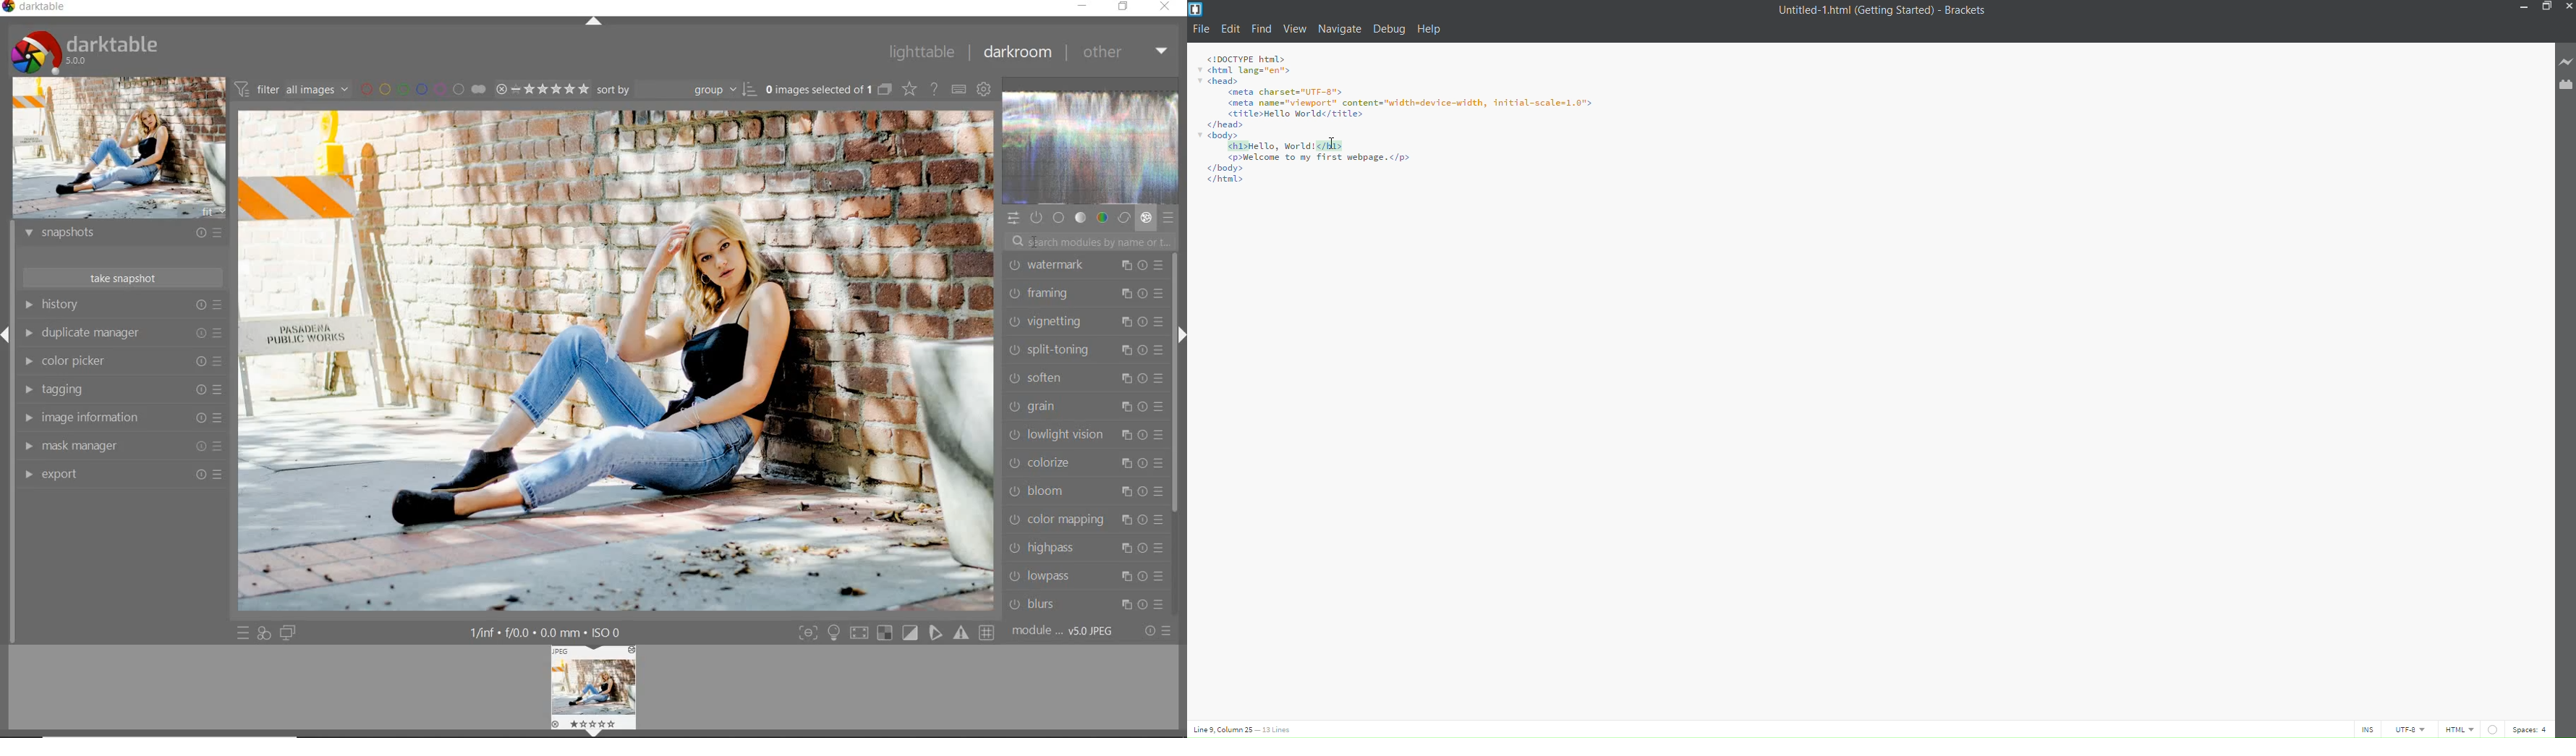  Describe the element at coordinates (426, 90) in the screenshot. I see `filter by image color` at that location.